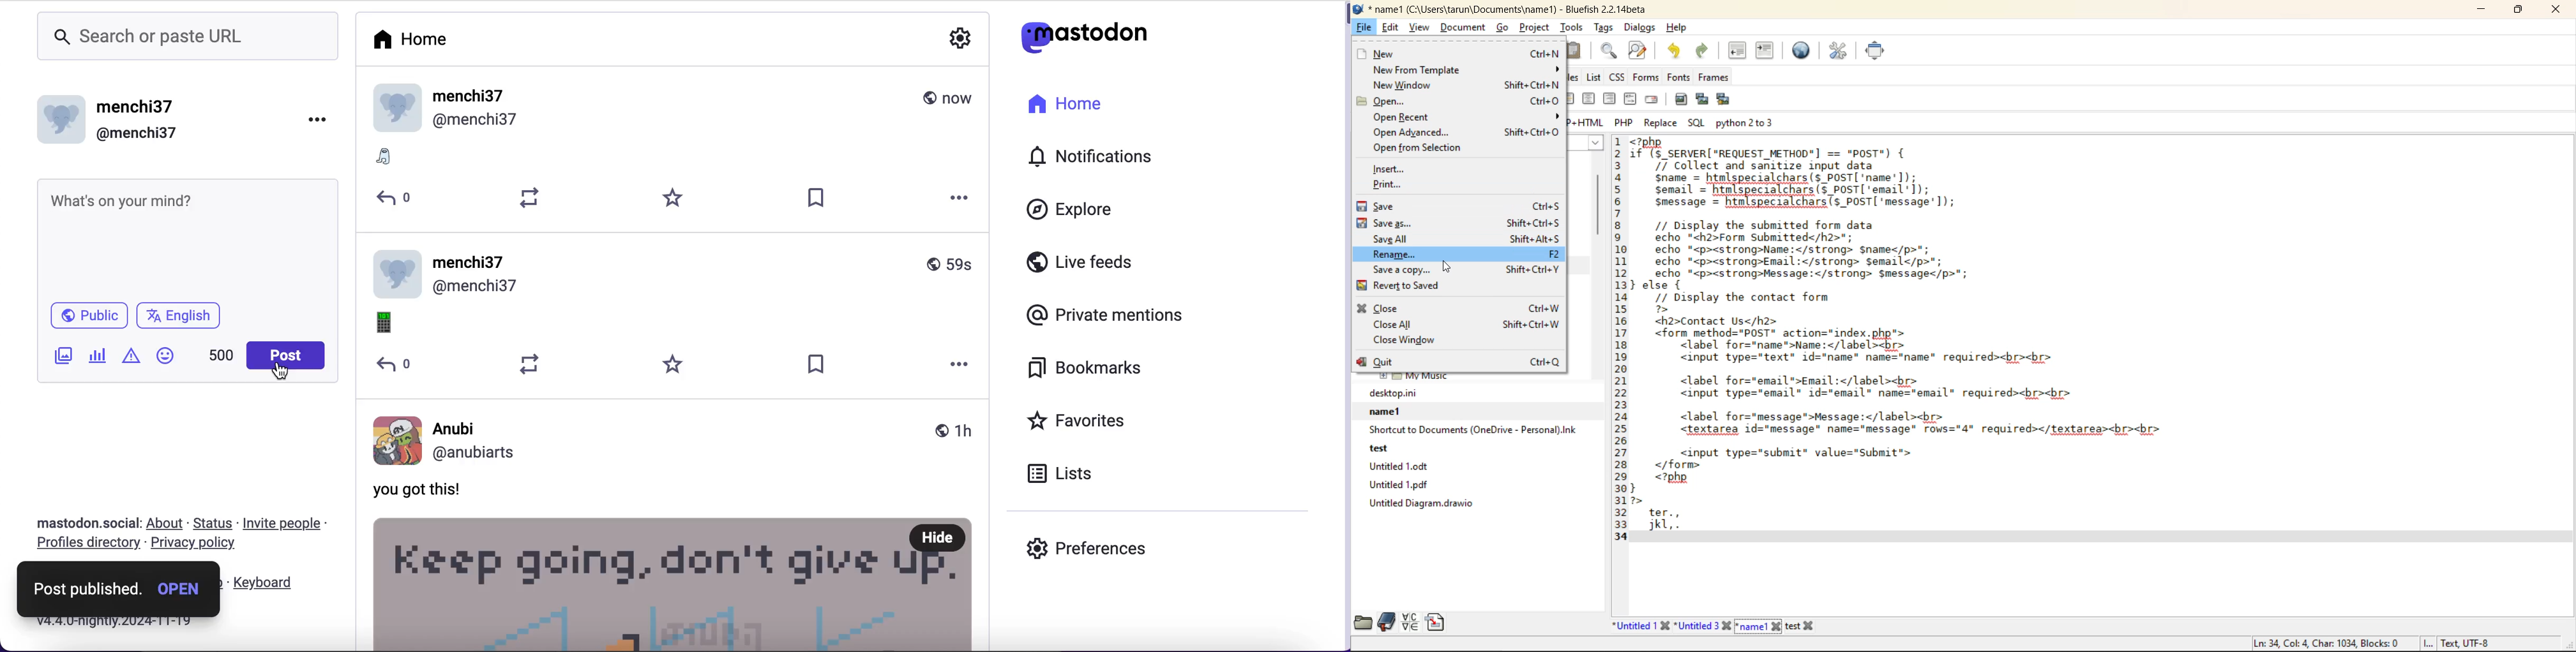 This screenshot has height=672, width=2576. Describe the element at coordinates (280, 372) in the screenshot. I see `cursor` at that location.